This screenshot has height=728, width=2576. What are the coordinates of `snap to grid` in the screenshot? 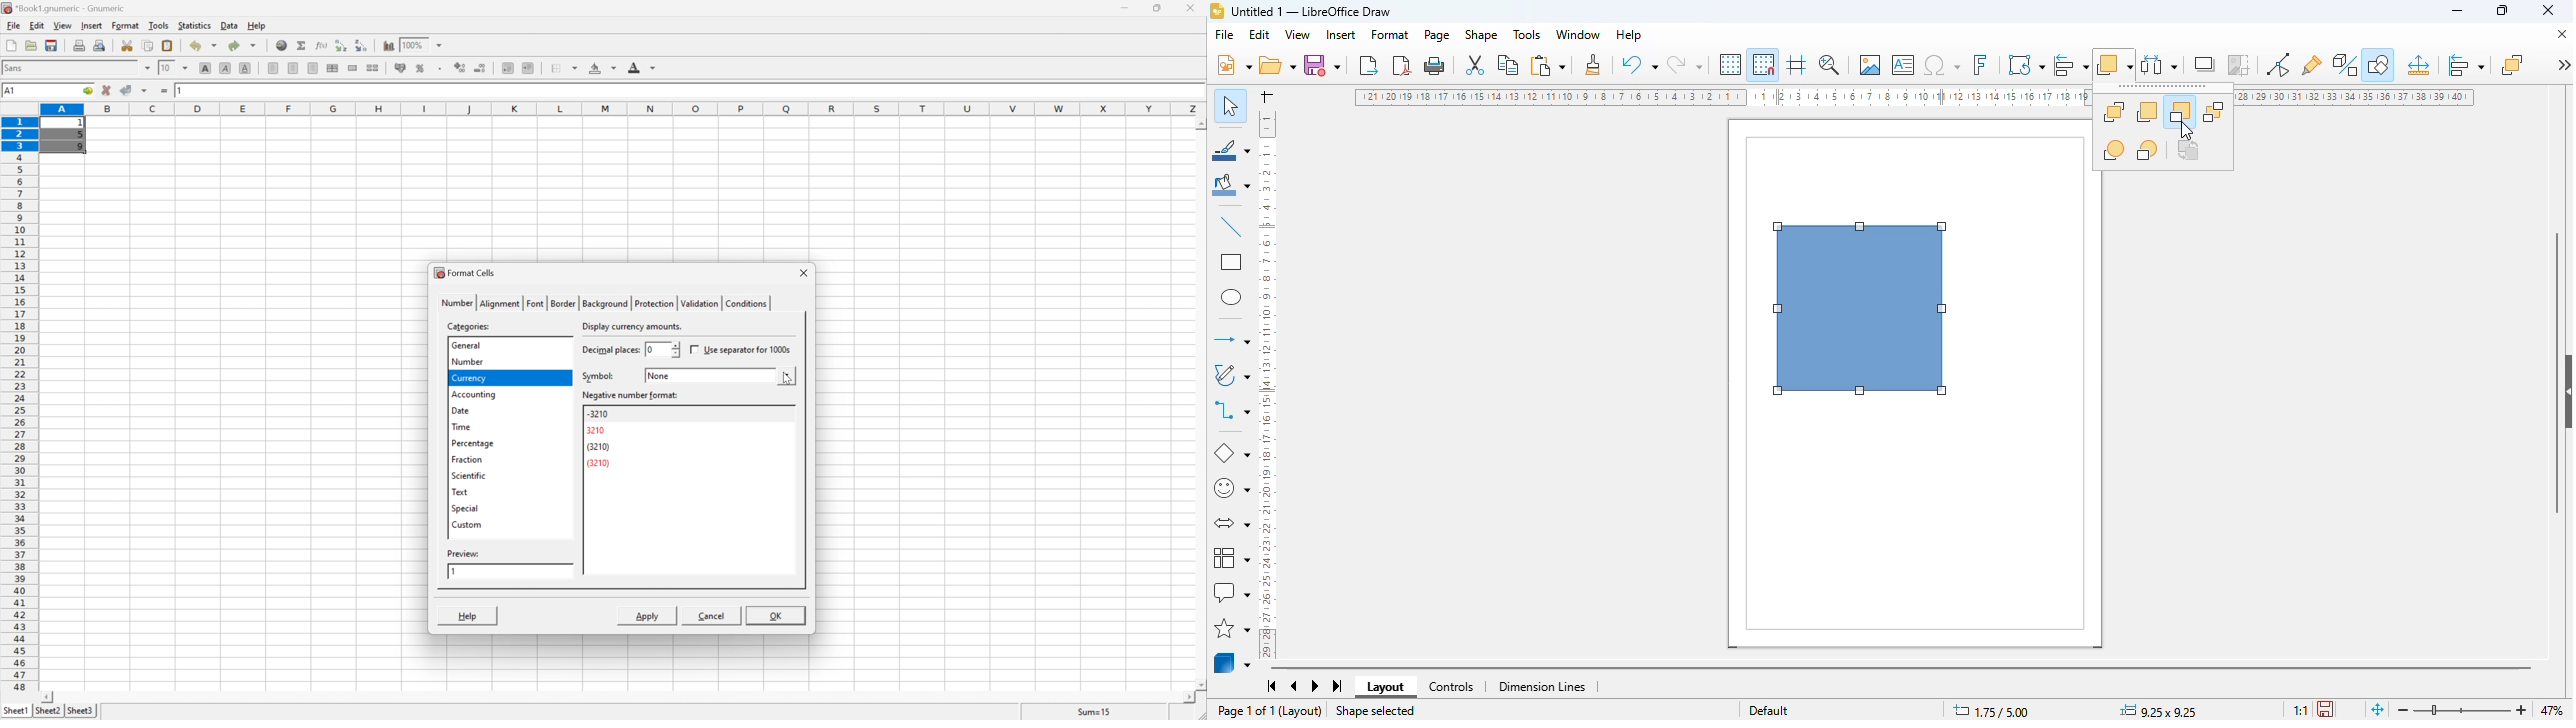 It's located at (1763, 64).